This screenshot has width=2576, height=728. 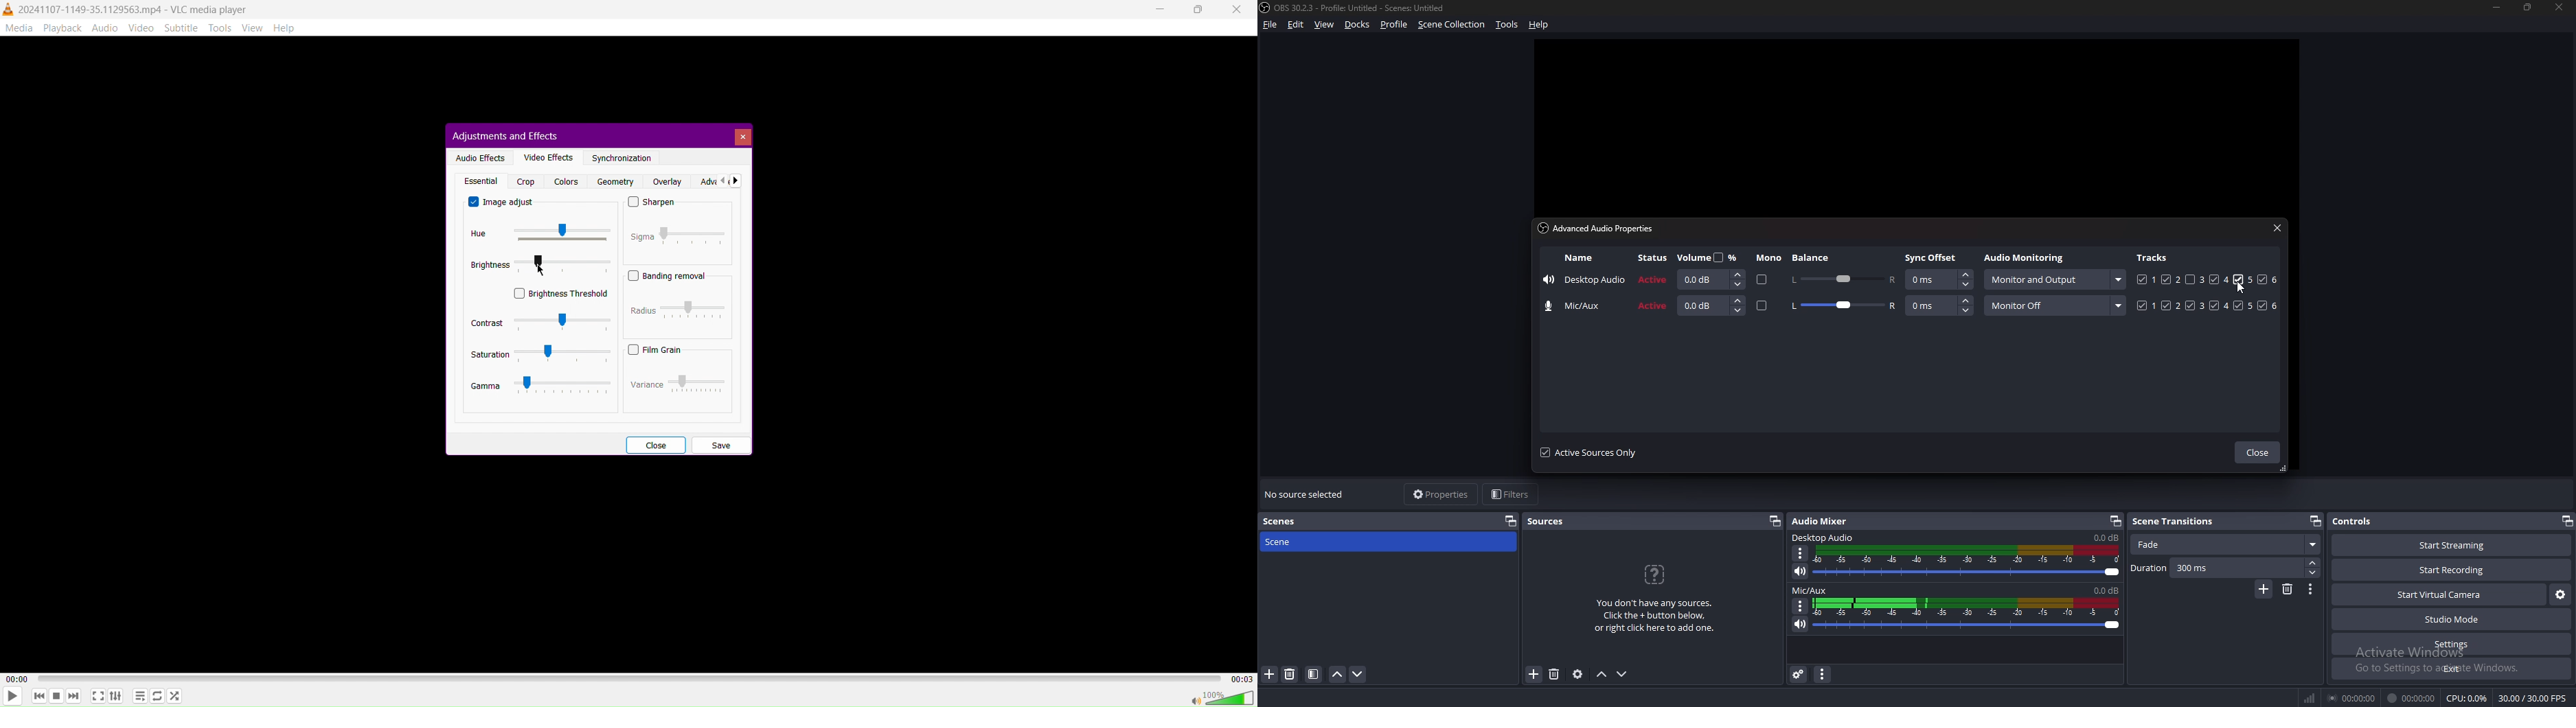 What do you see at coordinates (1933, 257) in the screenshot?
I see `sync offset` at bounding box center [1933, 257].